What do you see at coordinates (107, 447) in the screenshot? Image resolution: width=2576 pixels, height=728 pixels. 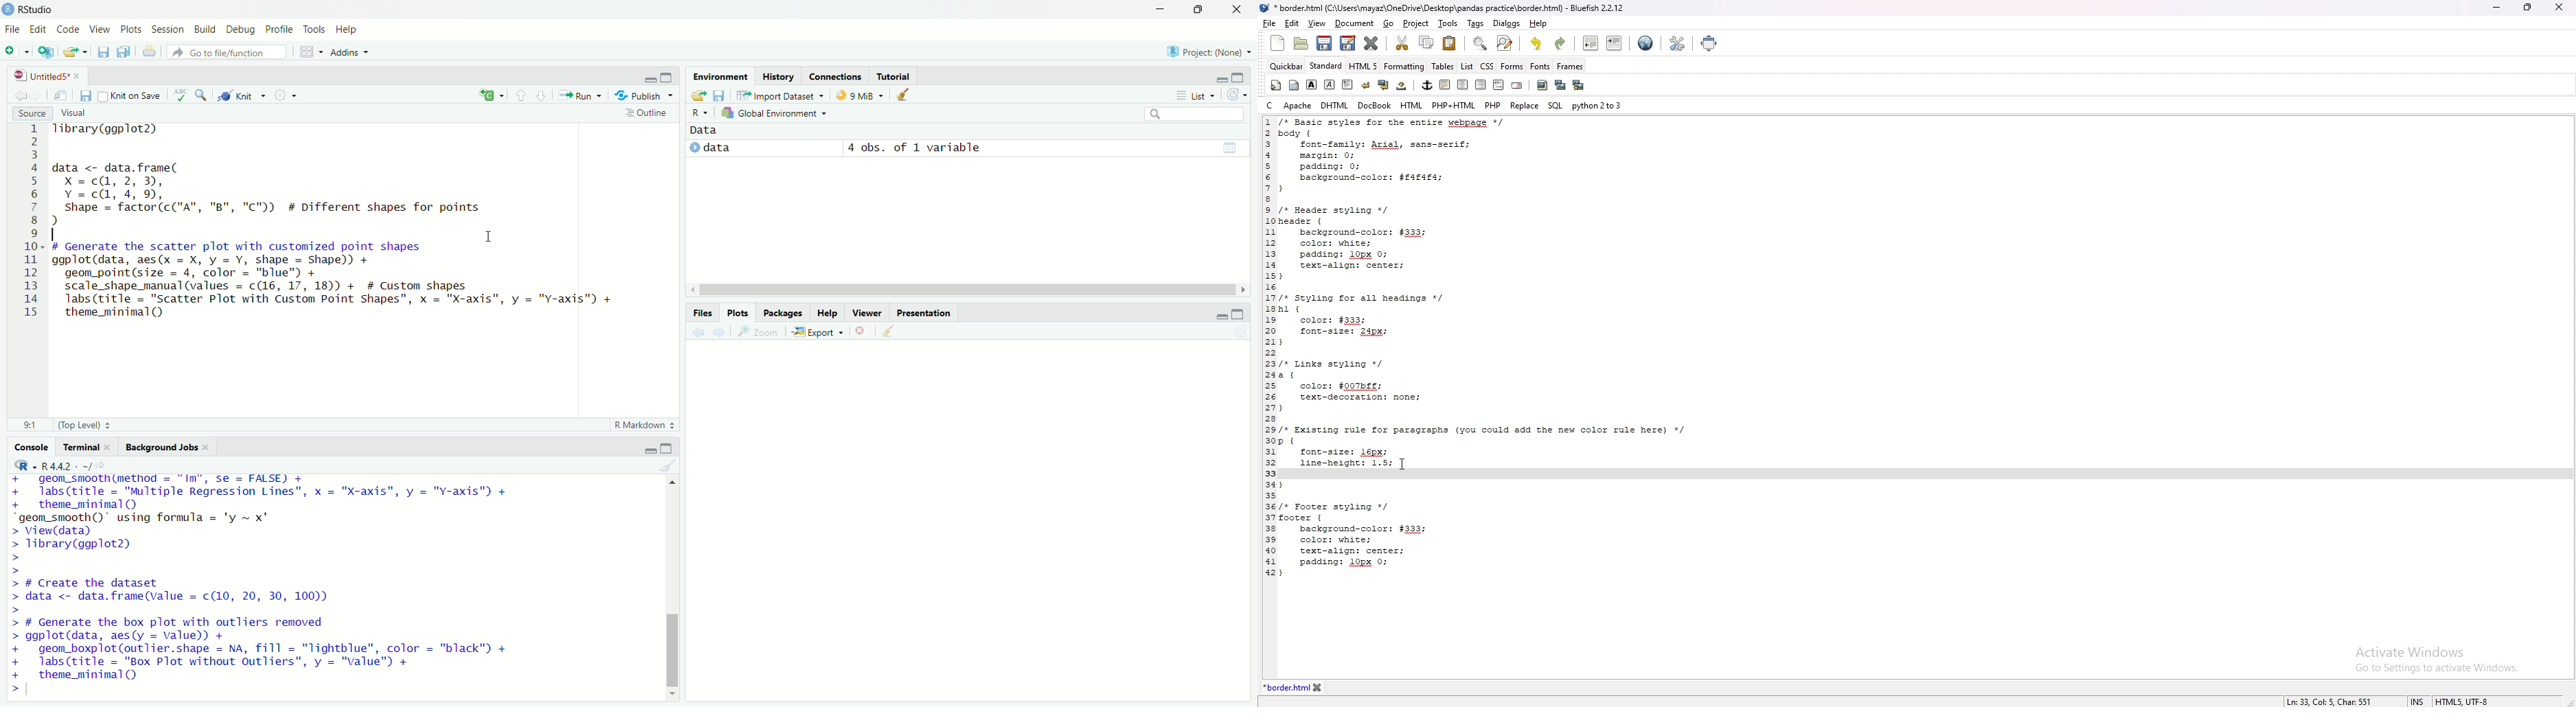 I see `close` at bounding box center [107, 447].